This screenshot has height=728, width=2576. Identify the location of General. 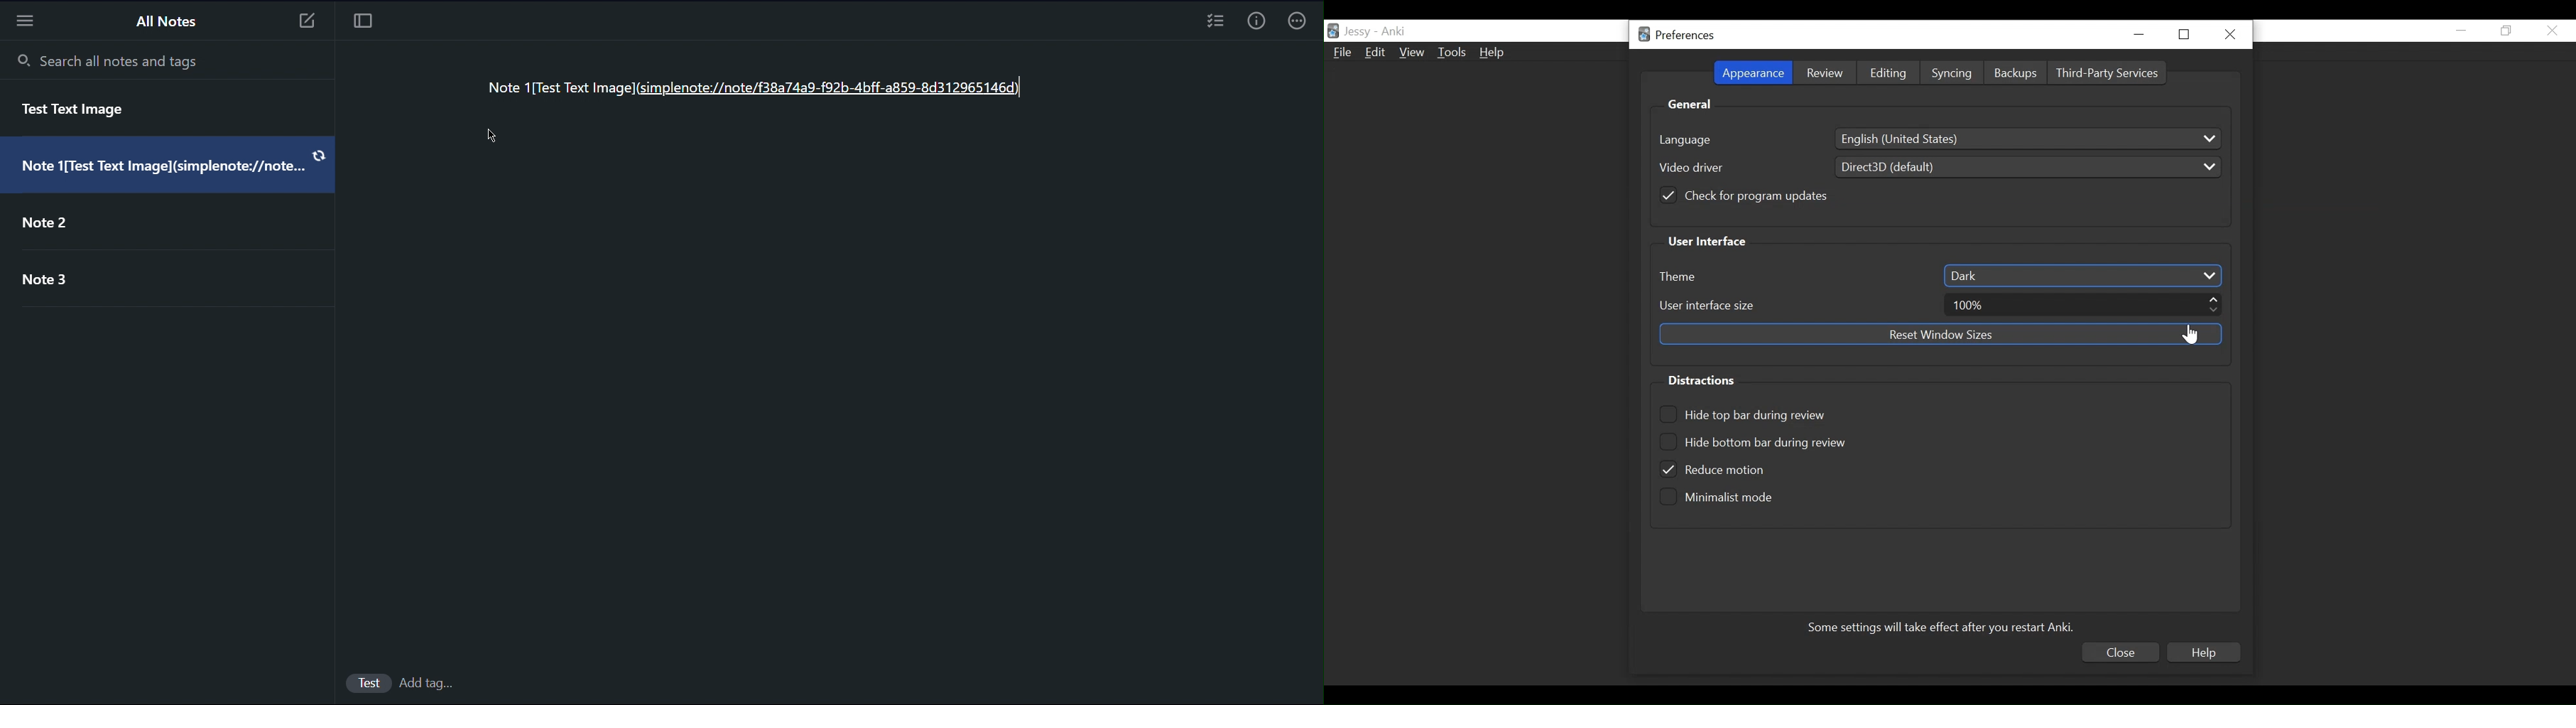
(1689, 103).